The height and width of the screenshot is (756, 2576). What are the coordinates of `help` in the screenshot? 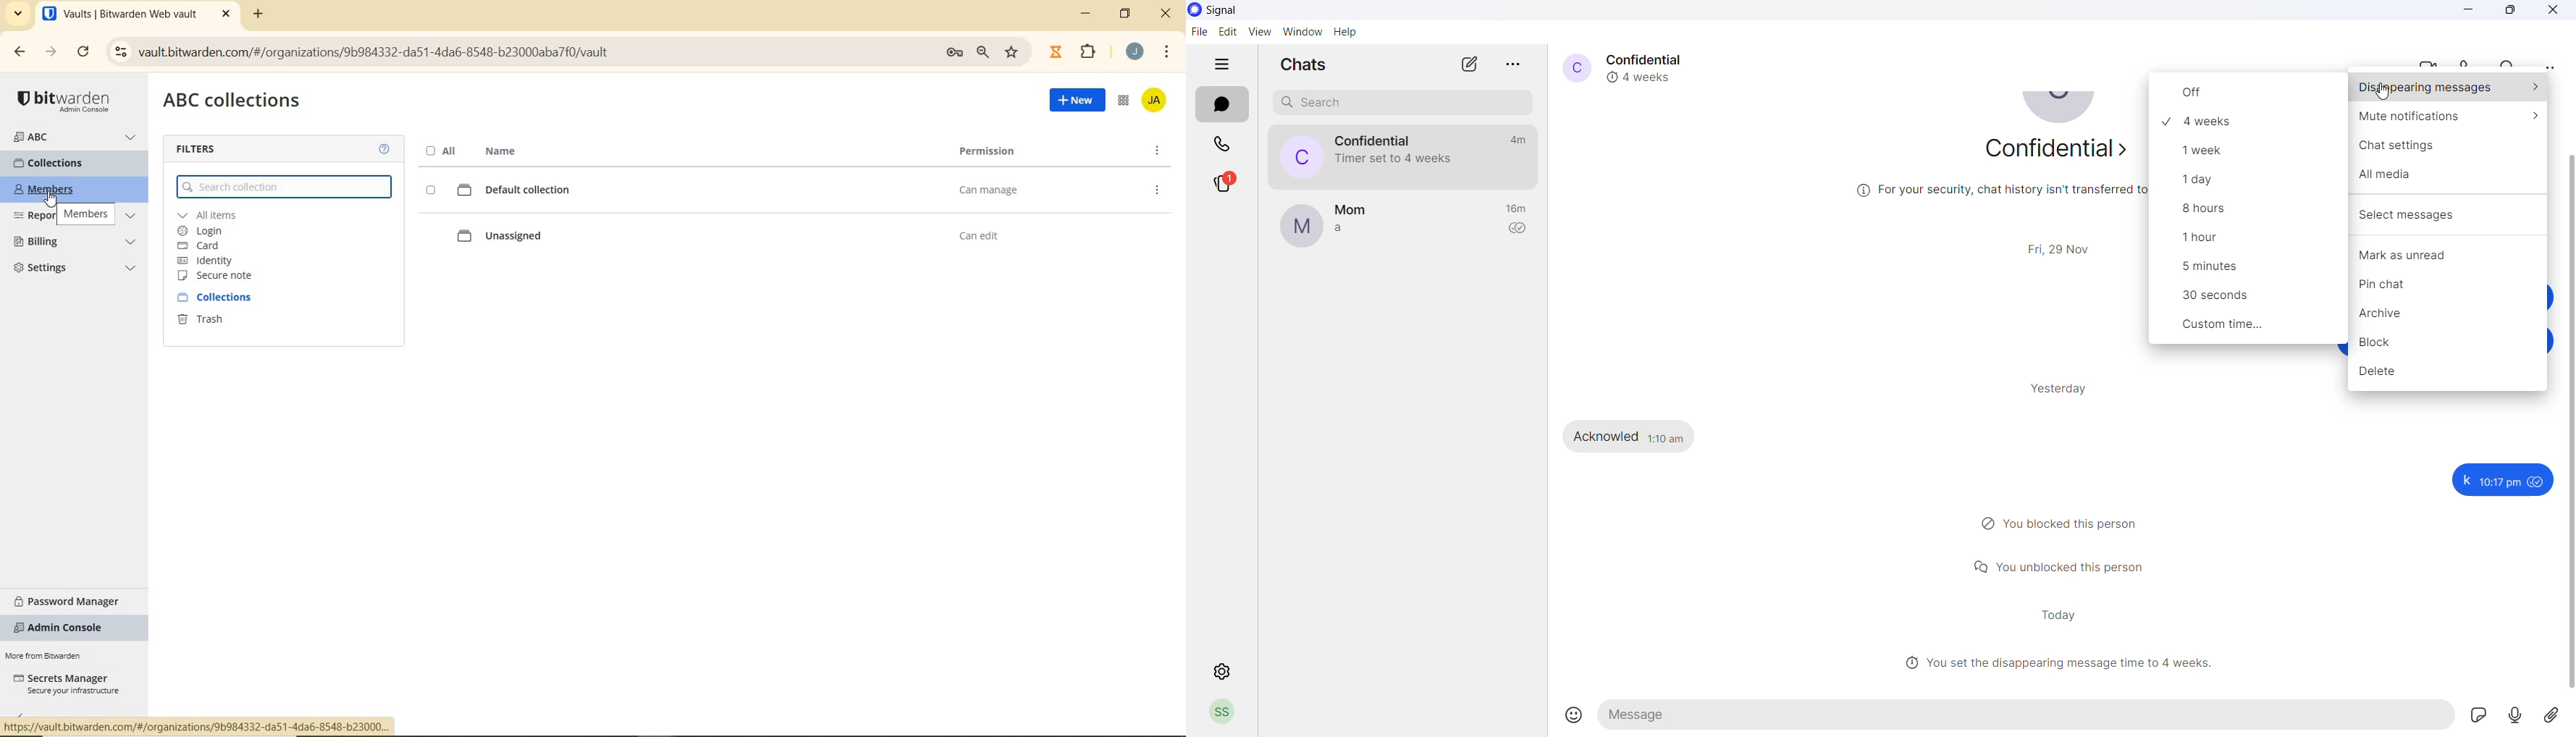 It's located at (1346, 33).